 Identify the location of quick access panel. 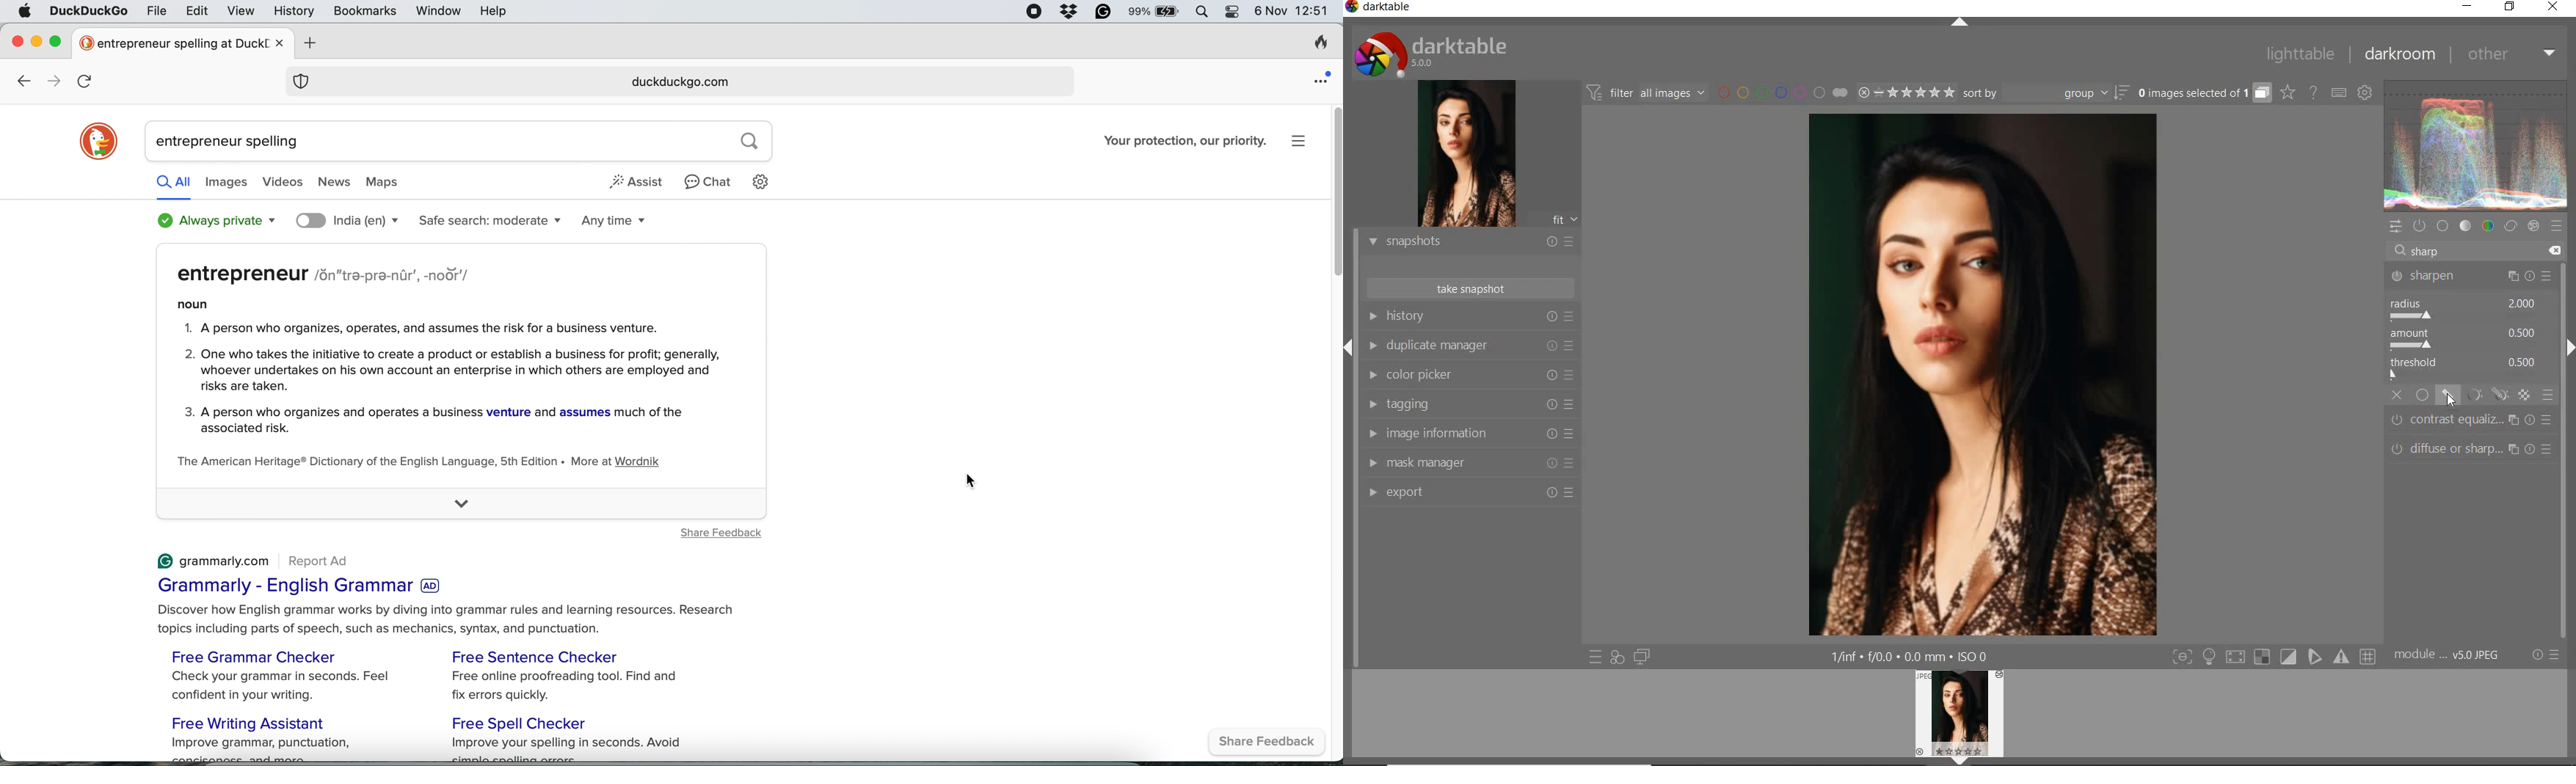
(2398, 228).